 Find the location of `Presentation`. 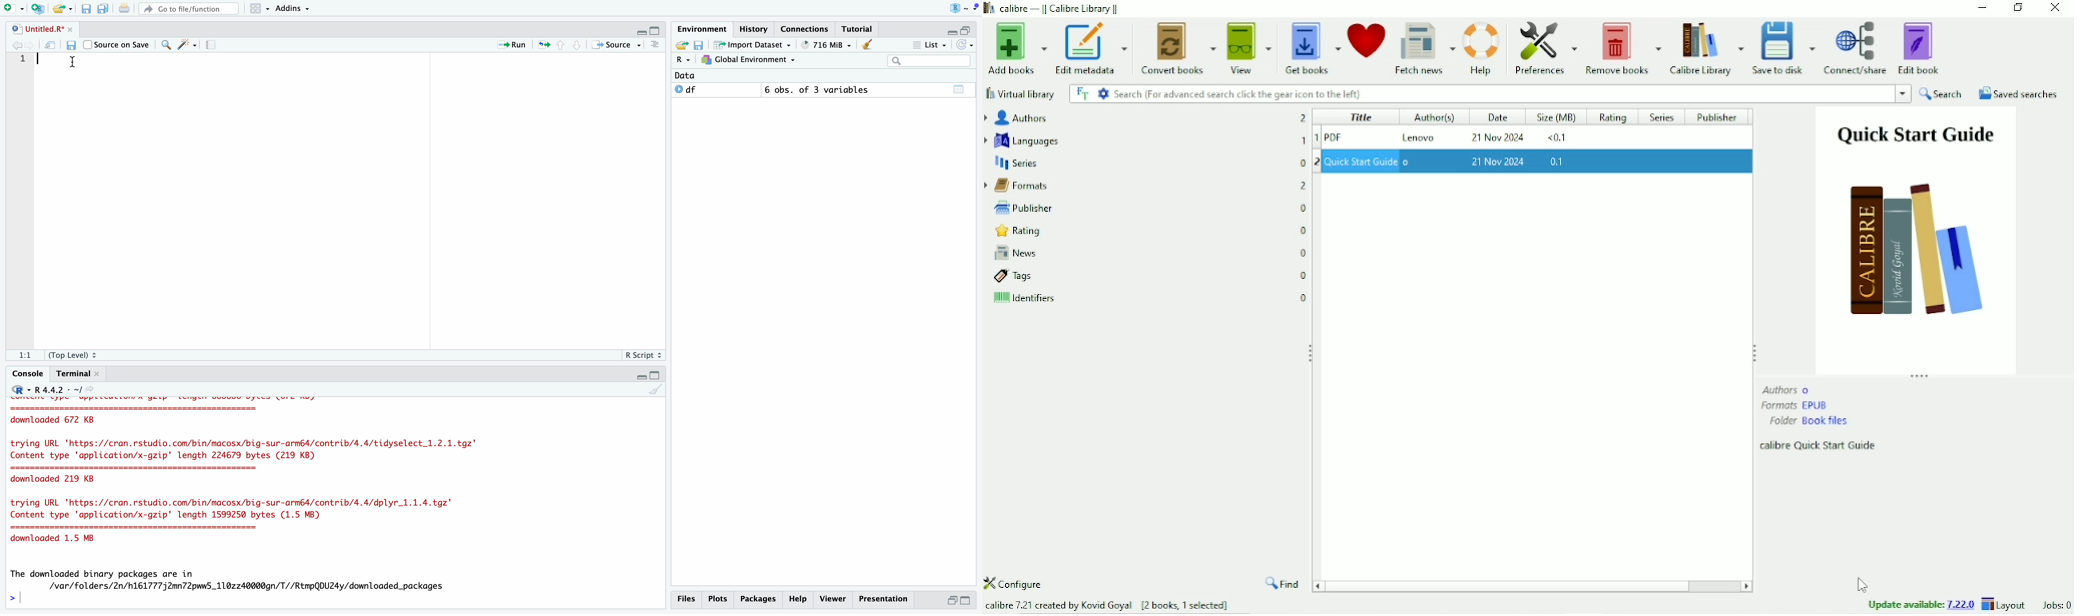

Presentation is located at coordinates (884, 599).